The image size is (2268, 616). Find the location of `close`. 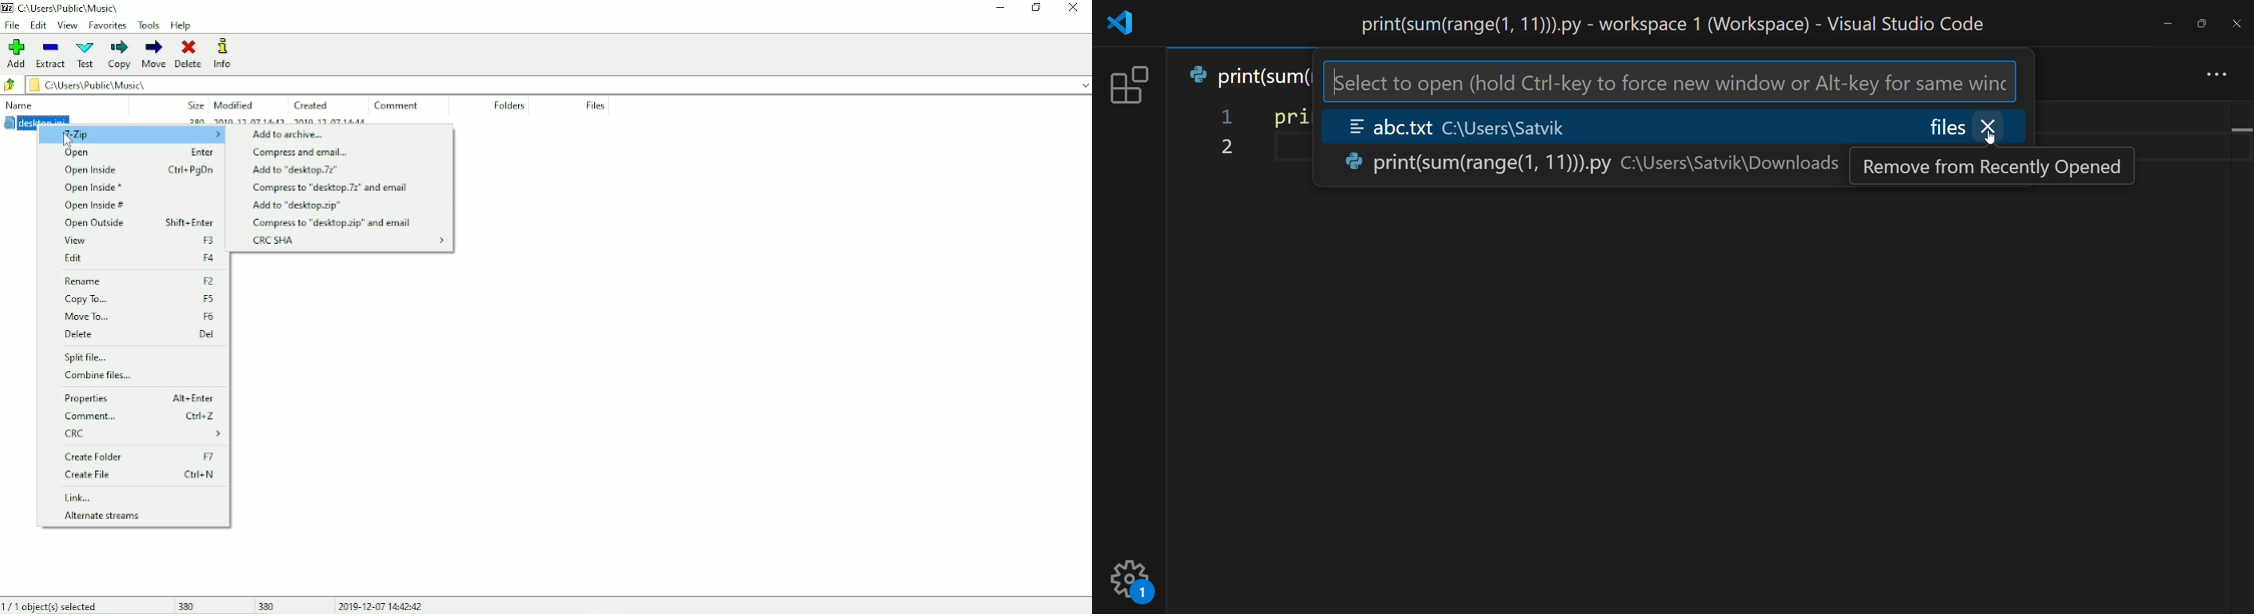

close is located at coordinates (2236, 22).